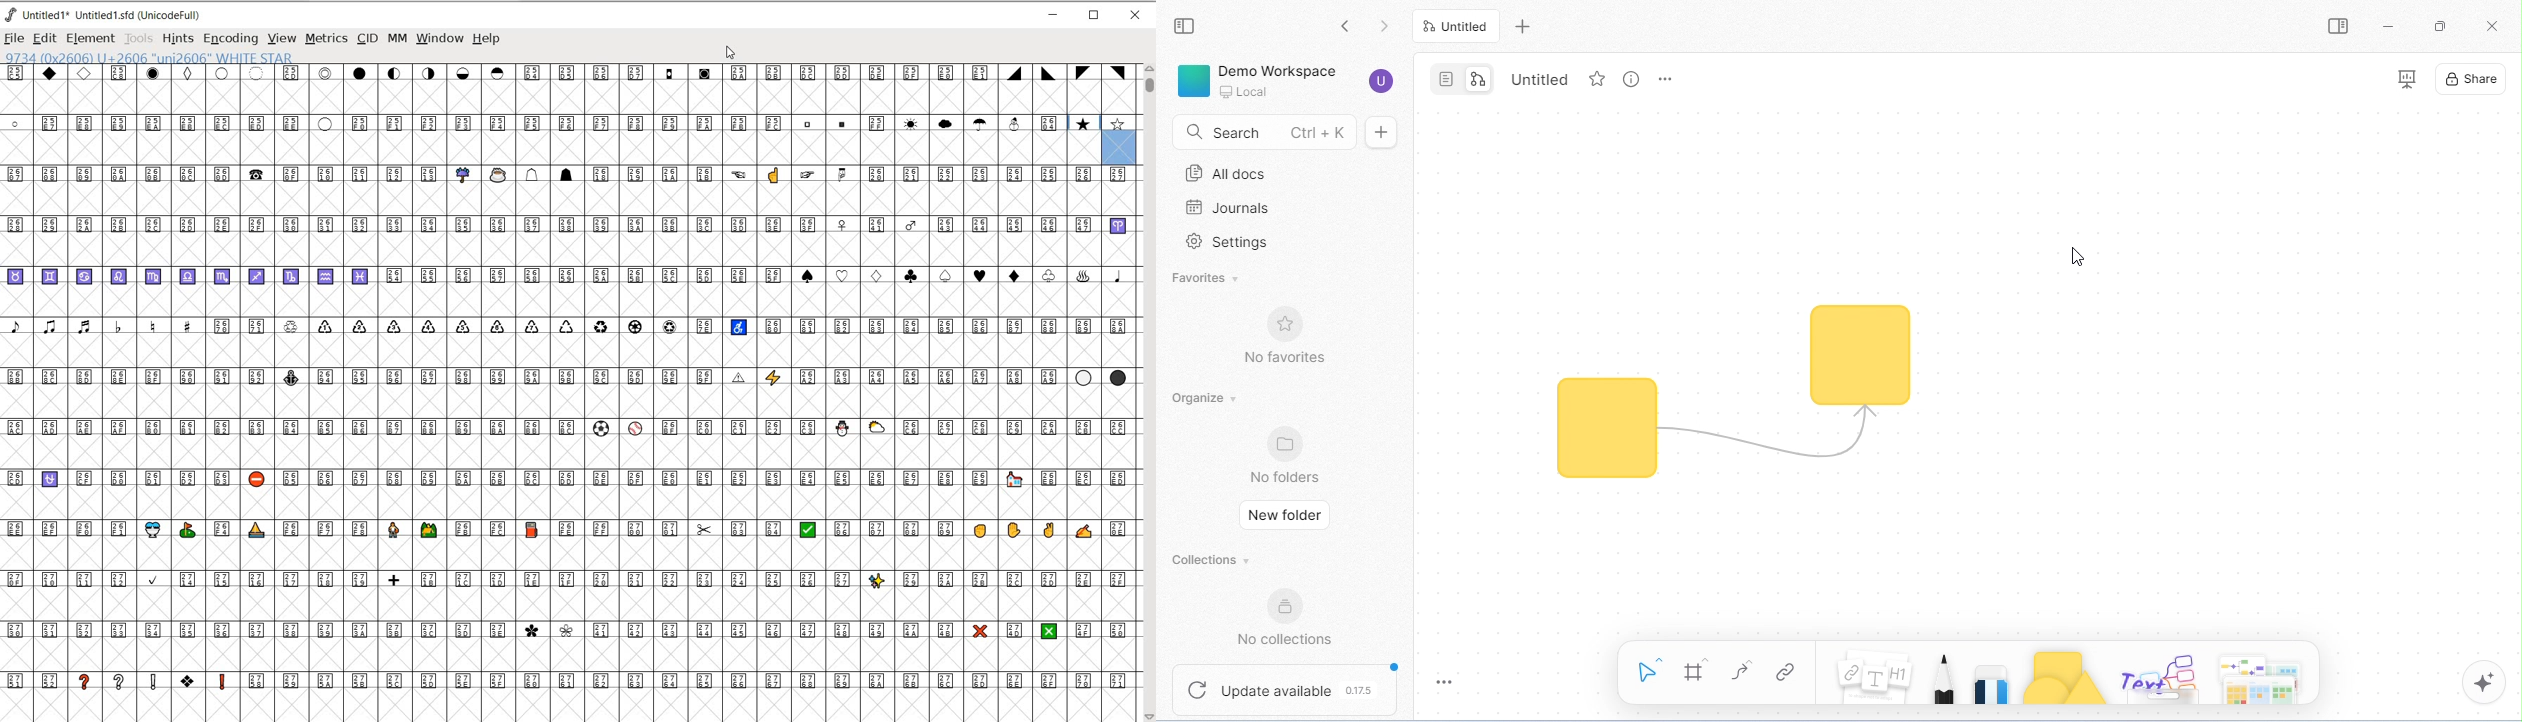 This screenshot has height=728, width=2548. Describe the element at coordinates (91, 38) in the screenshot. I see `ELEMENT` at that location.